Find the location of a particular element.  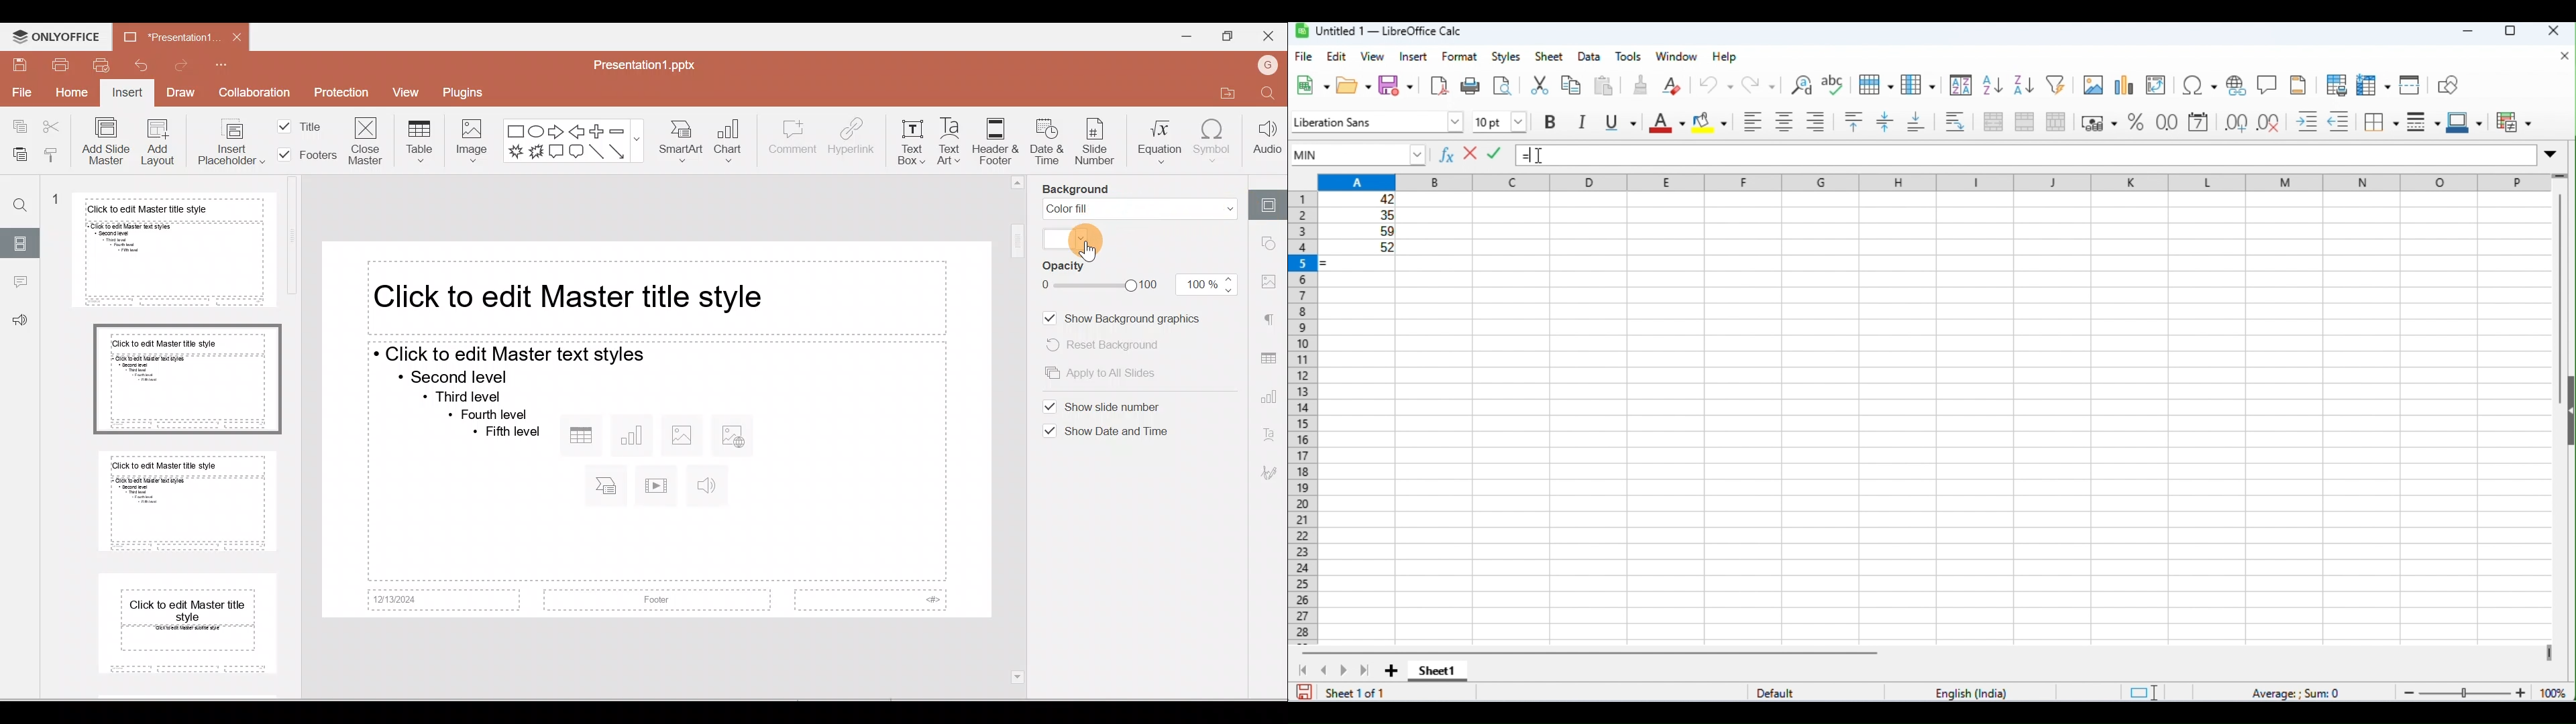

slider to change opacity is located at coordinates (1101, 285).